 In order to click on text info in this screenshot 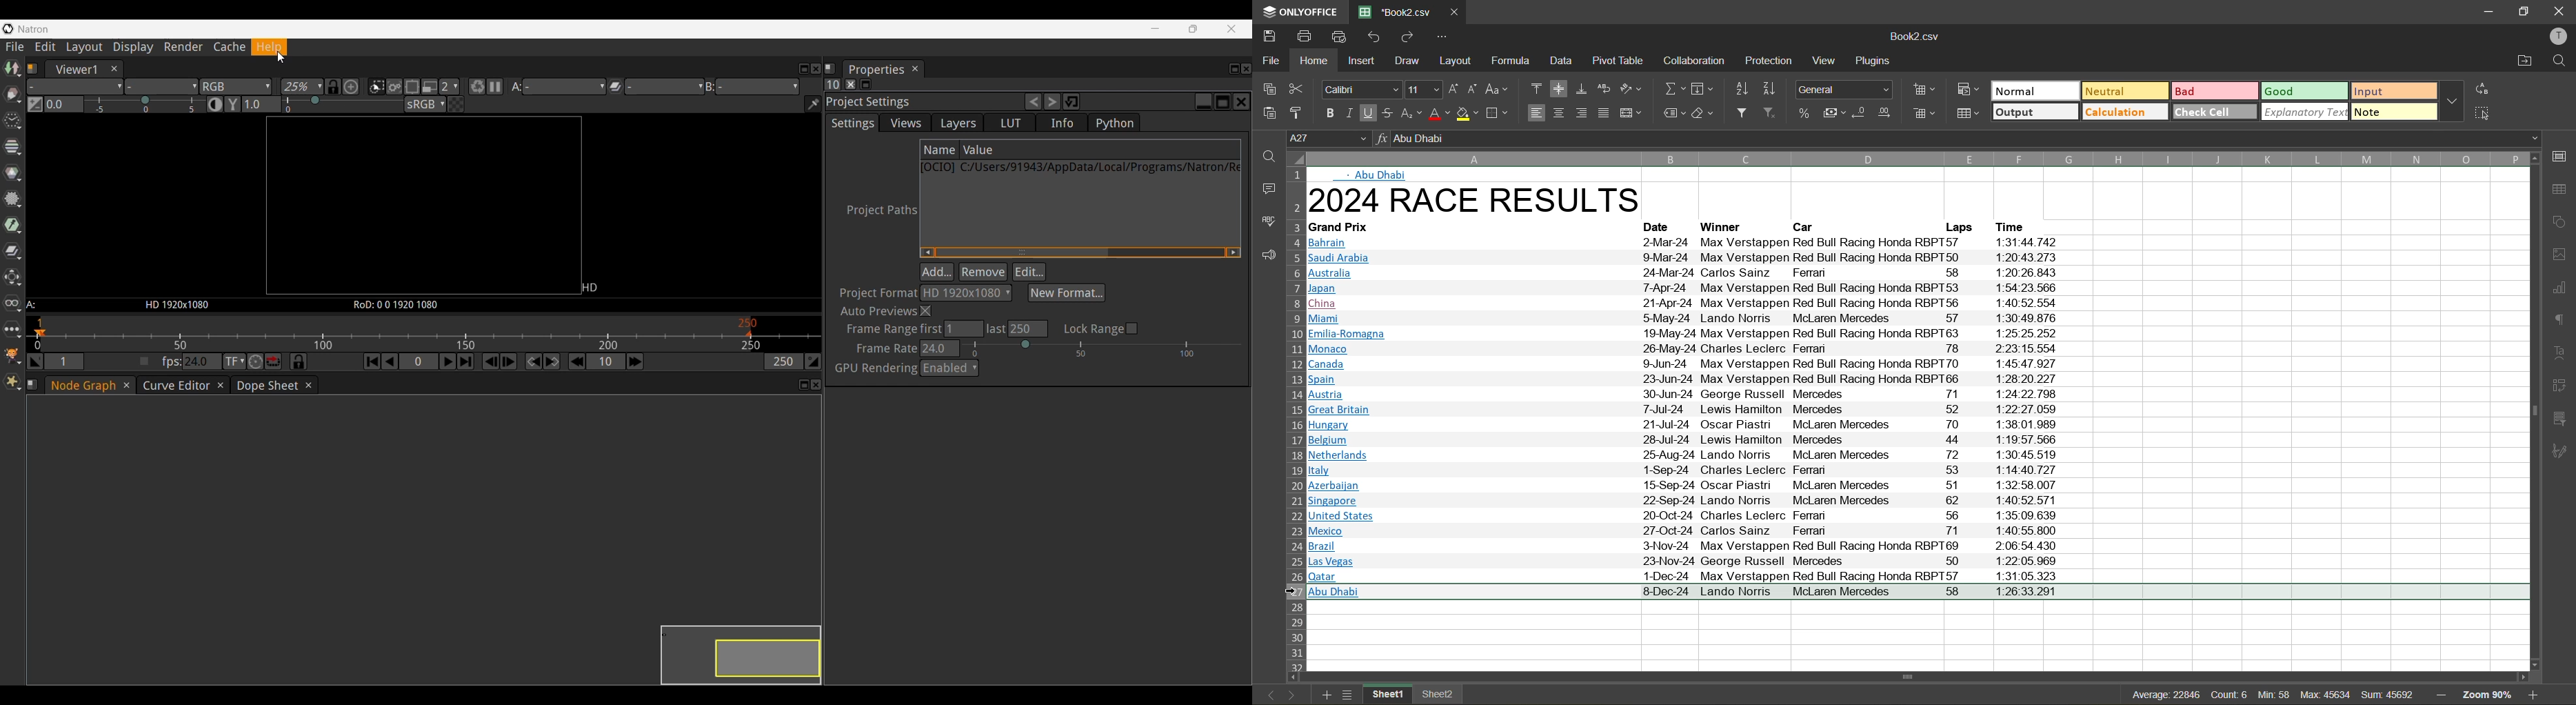, I will do `click(1696, 394)`.